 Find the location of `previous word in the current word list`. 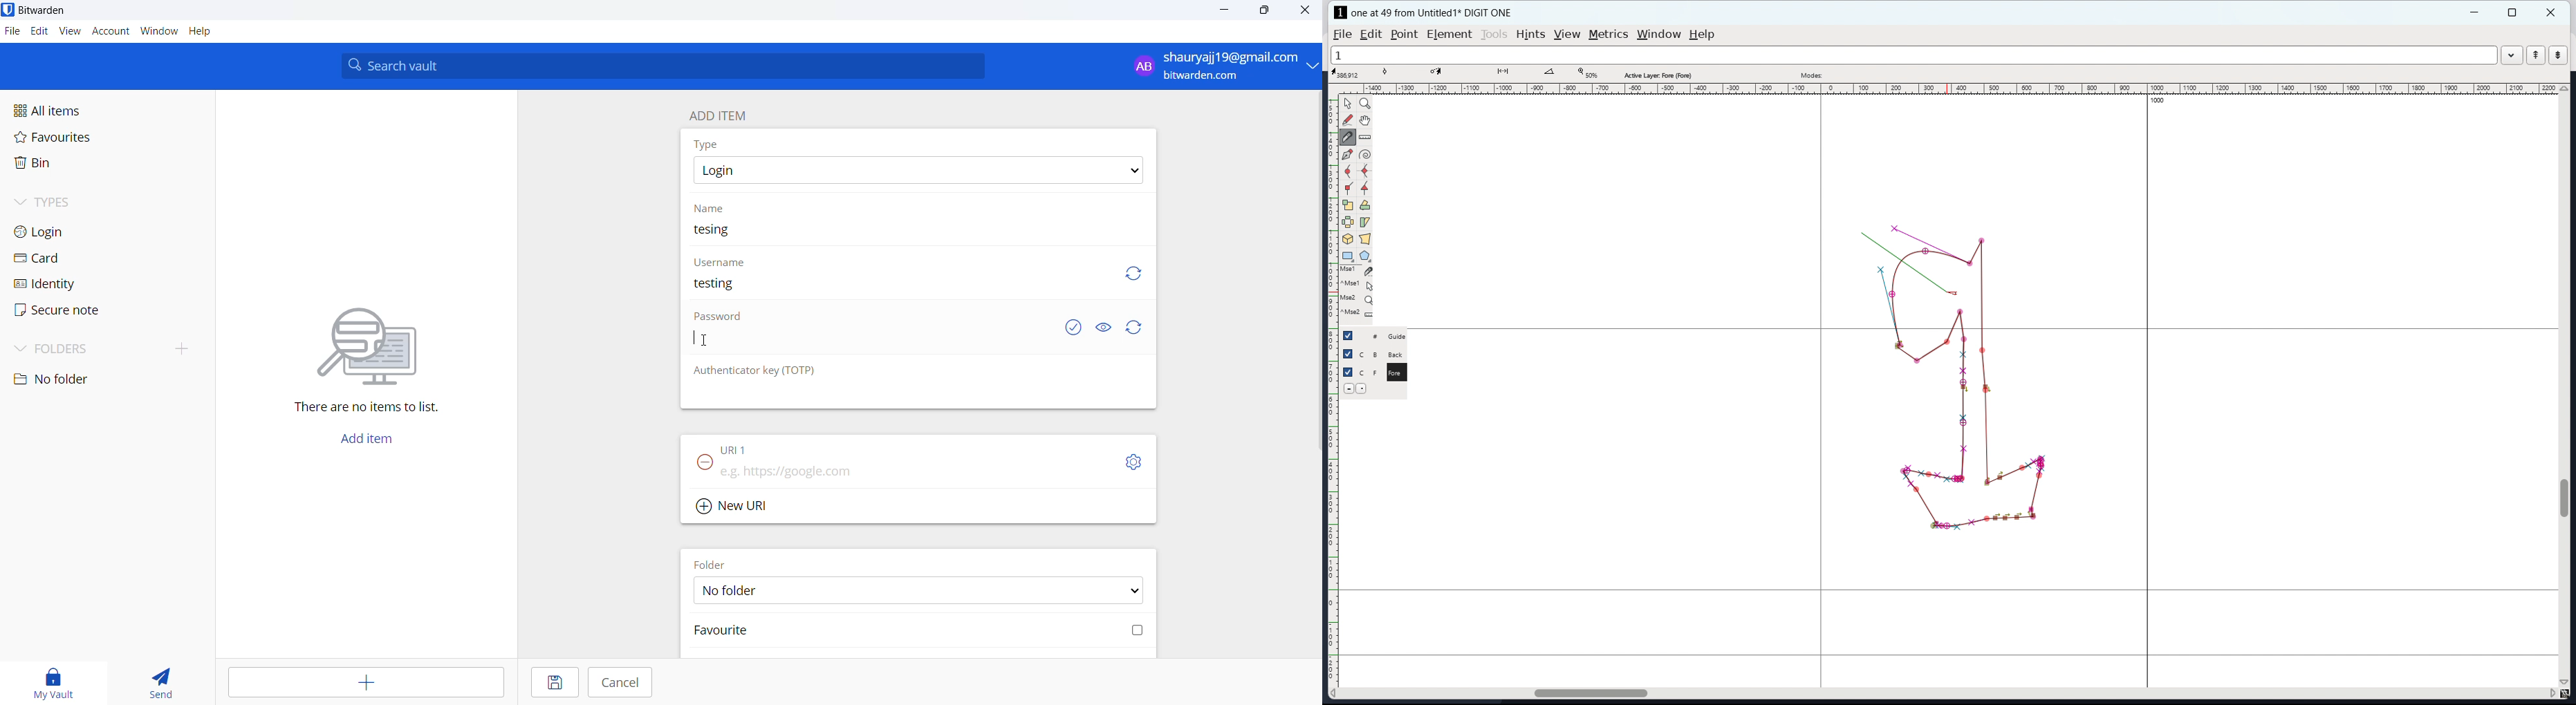

previous word in the current word list is located at coordinates (2536, 55).